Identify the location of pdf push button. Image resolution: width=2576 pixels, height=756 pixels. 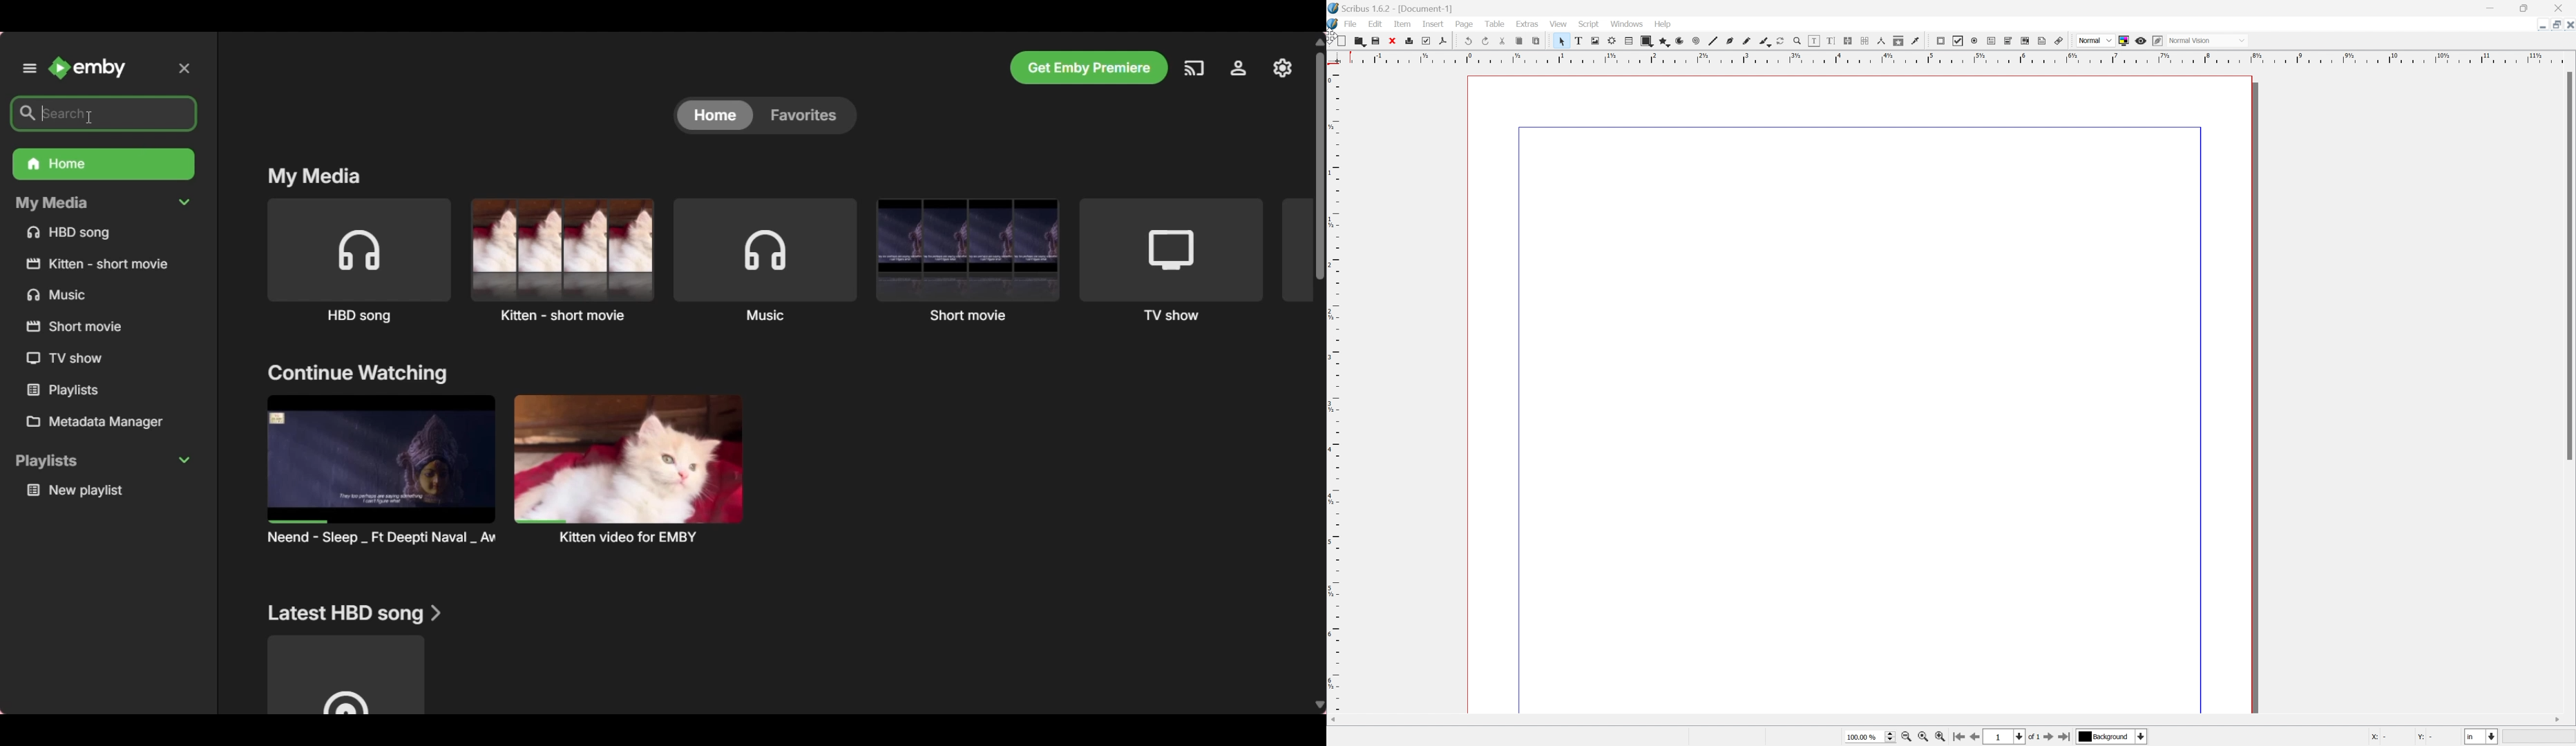
(1941, 41).